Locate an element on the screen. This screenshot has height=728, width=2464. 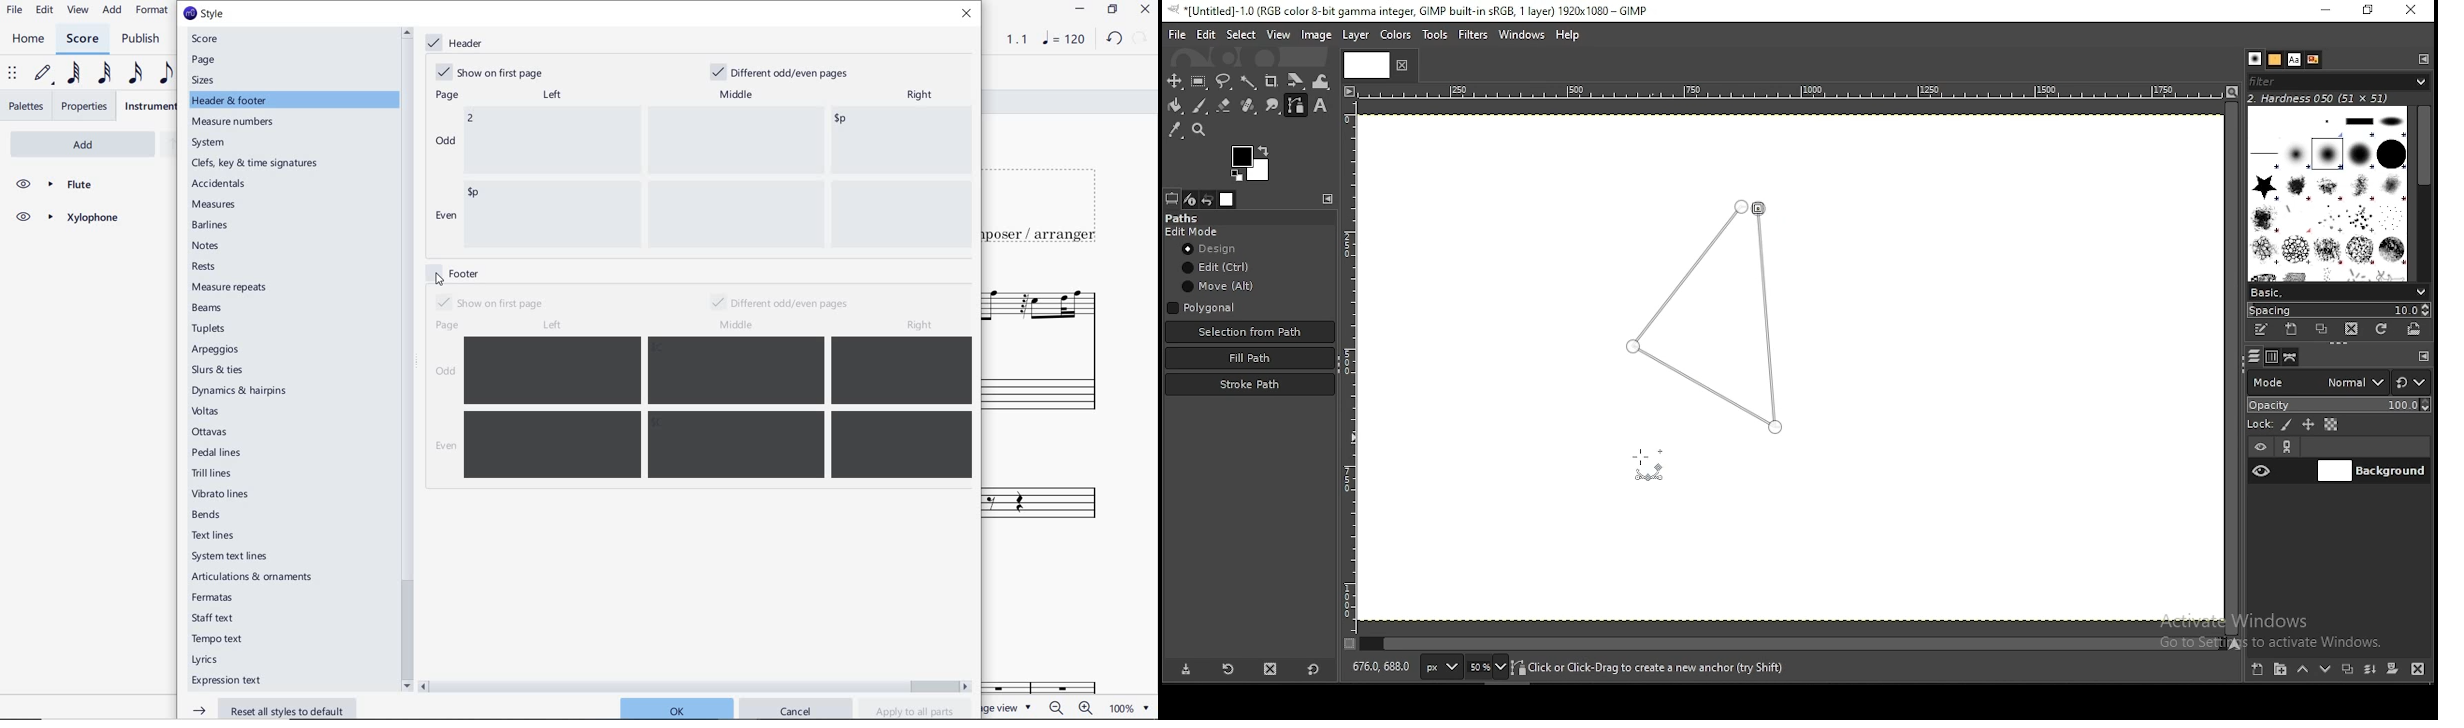
close window is located at coordinates (2412, 11).